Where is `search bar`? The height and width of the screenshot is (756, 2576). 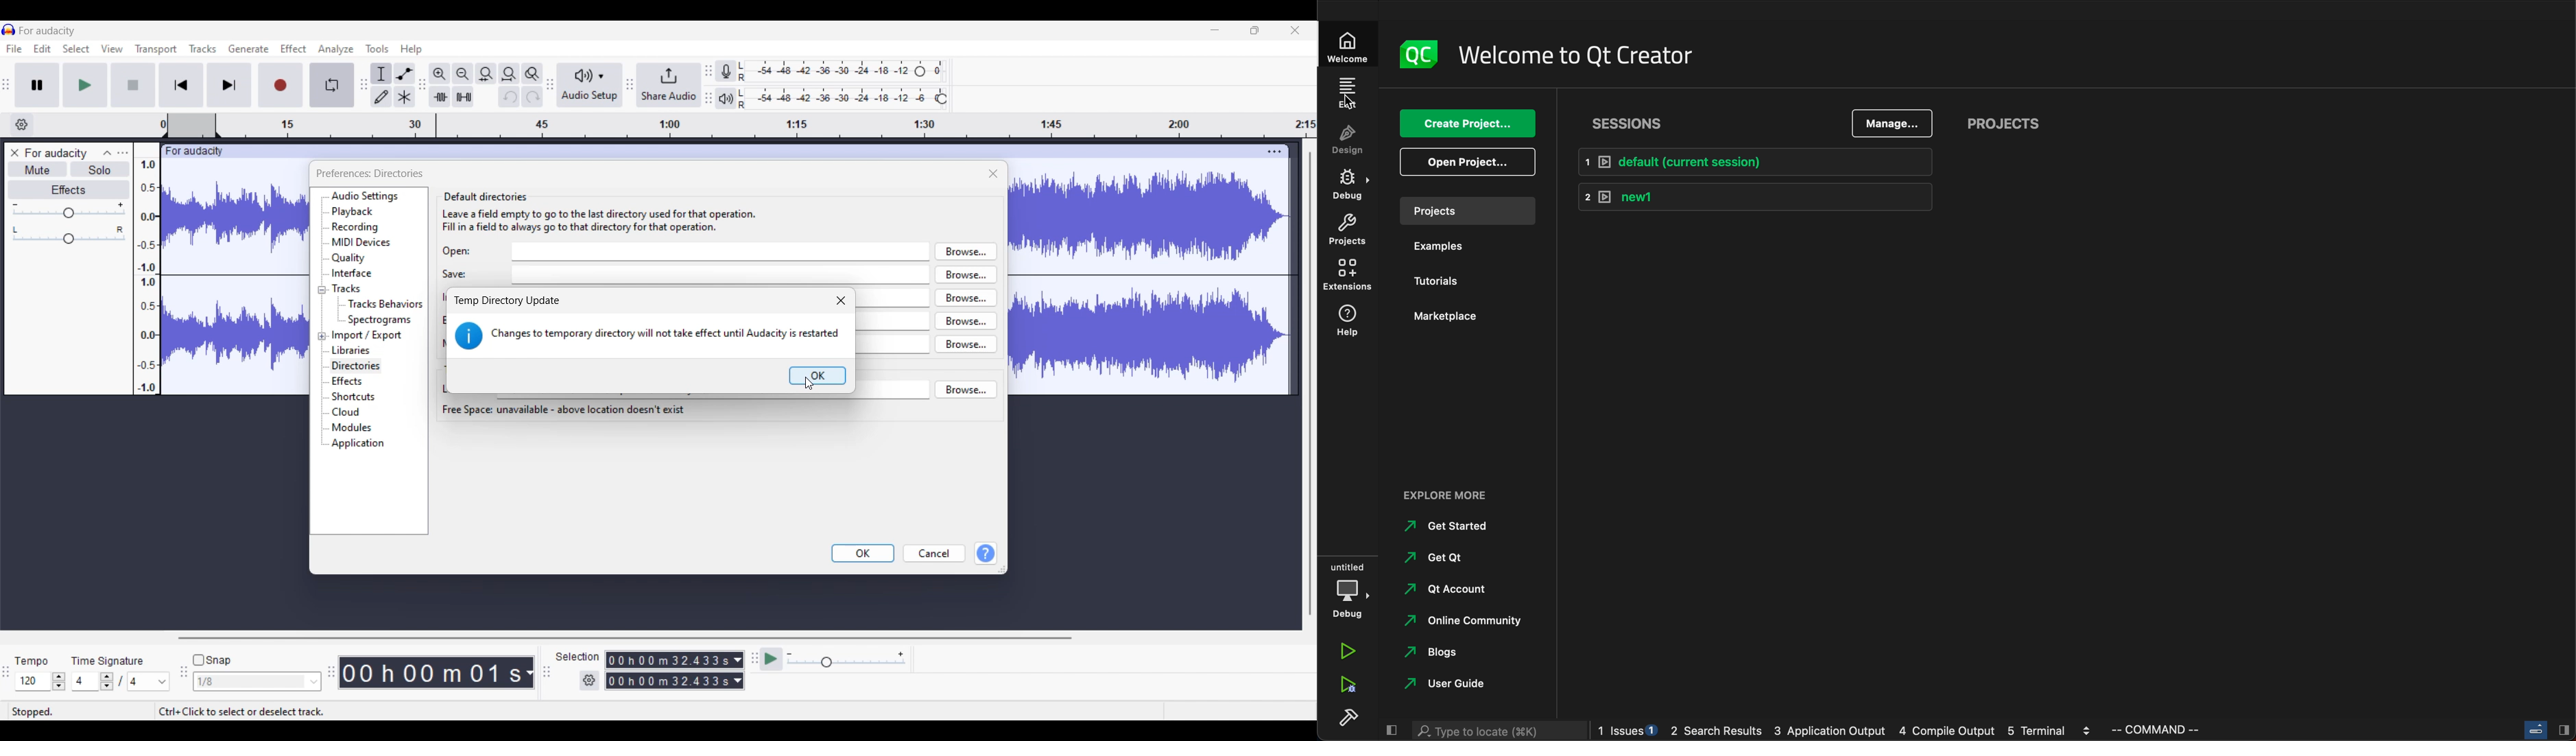 search bar is located at coordinates (1499, 732).